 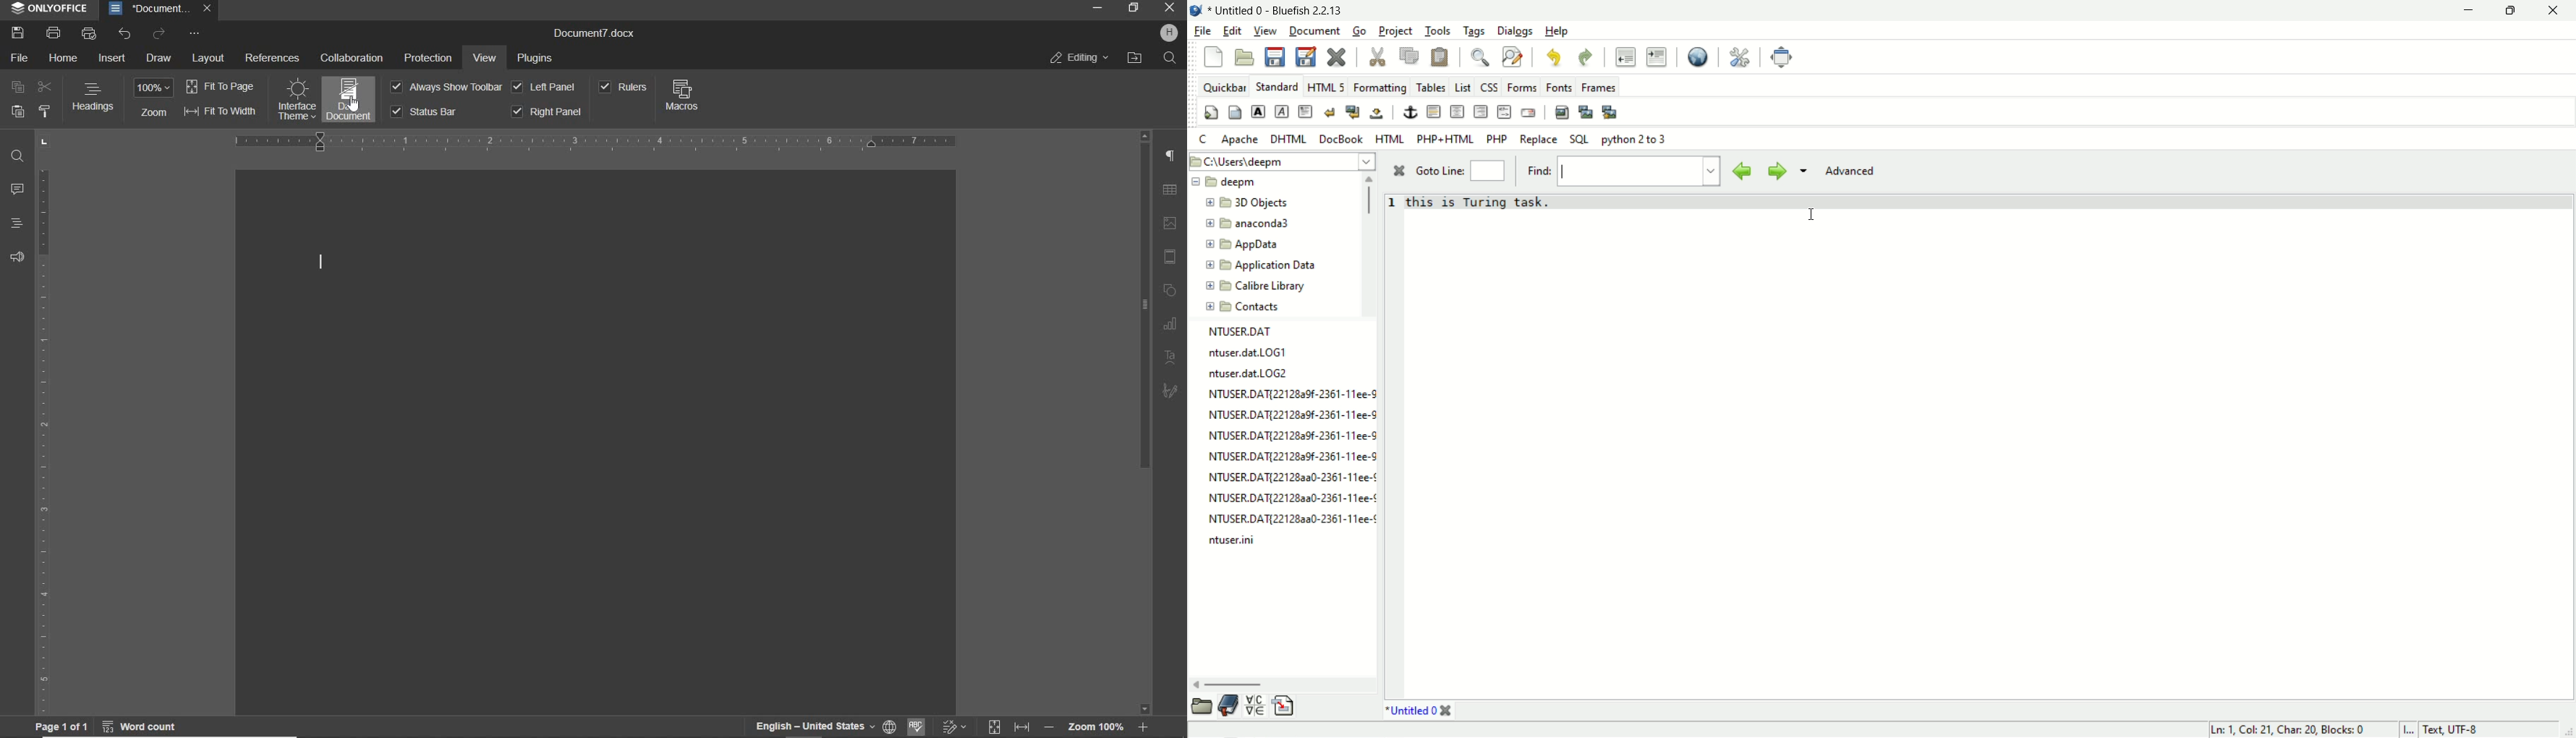 I want to click on FIT TO WIDTH, so click(x=1023, y=725).